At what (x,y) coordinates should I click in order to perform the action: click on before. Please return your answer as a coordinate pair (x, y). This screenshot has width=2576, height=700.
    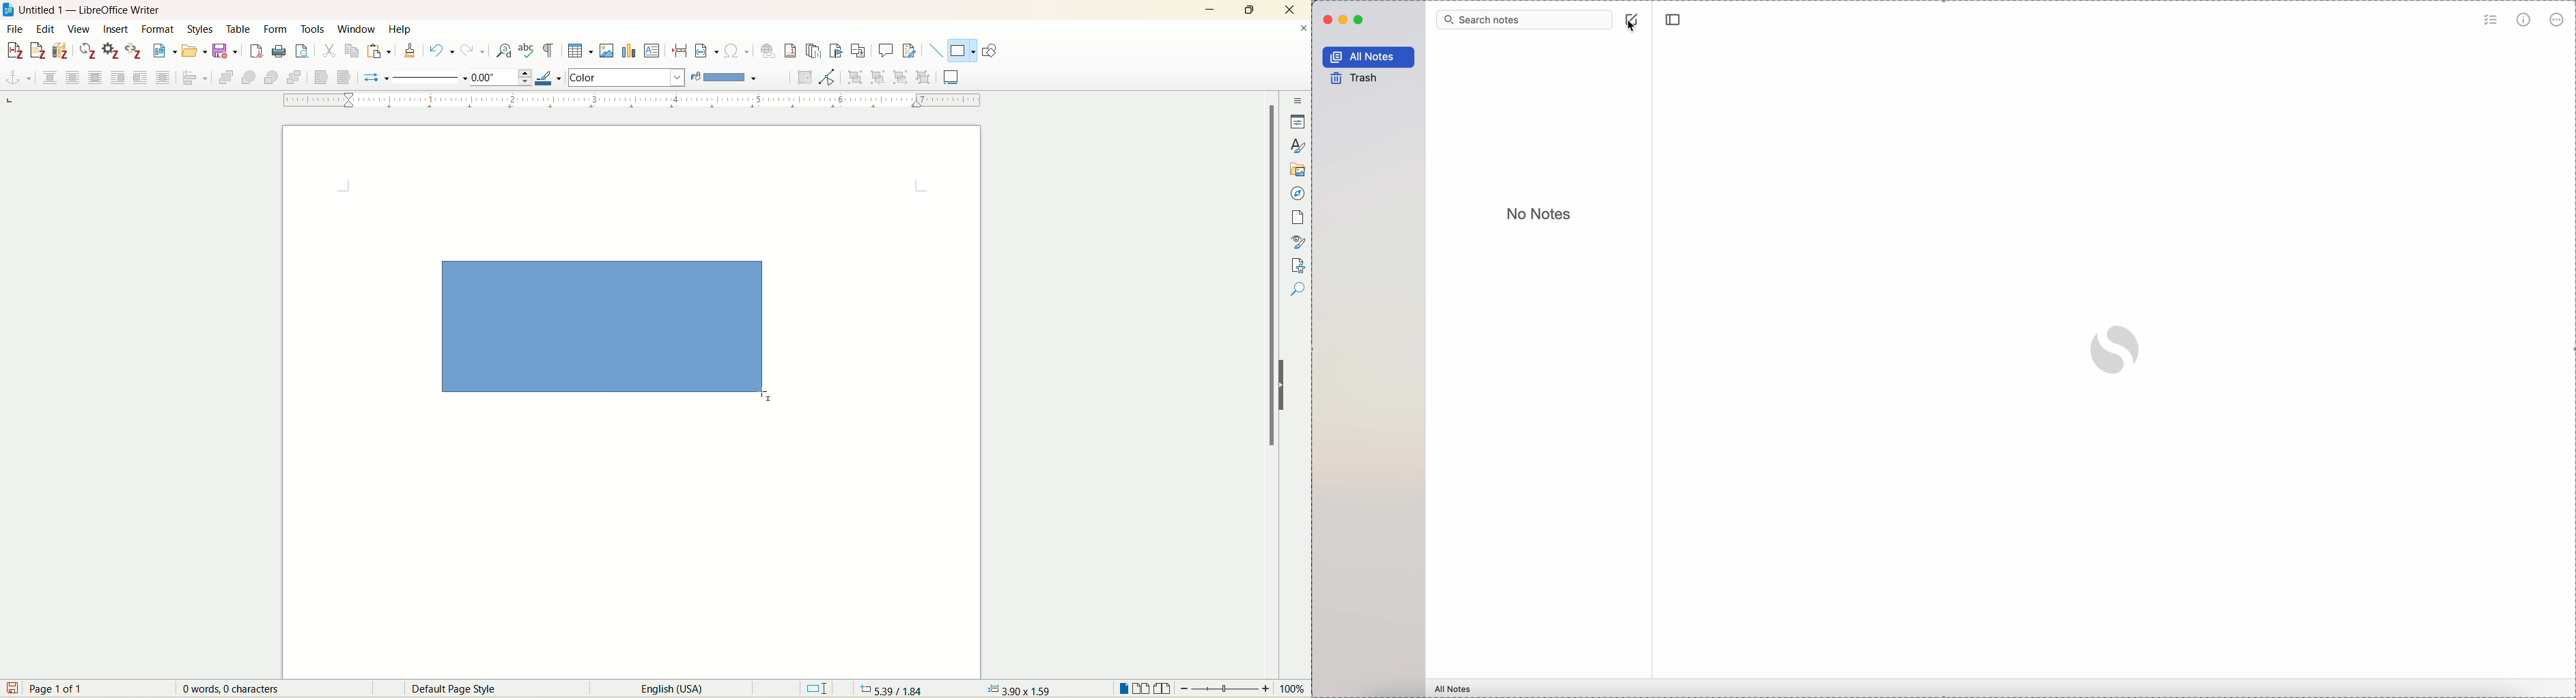
    Looking at the image, I should click on (118, 75).